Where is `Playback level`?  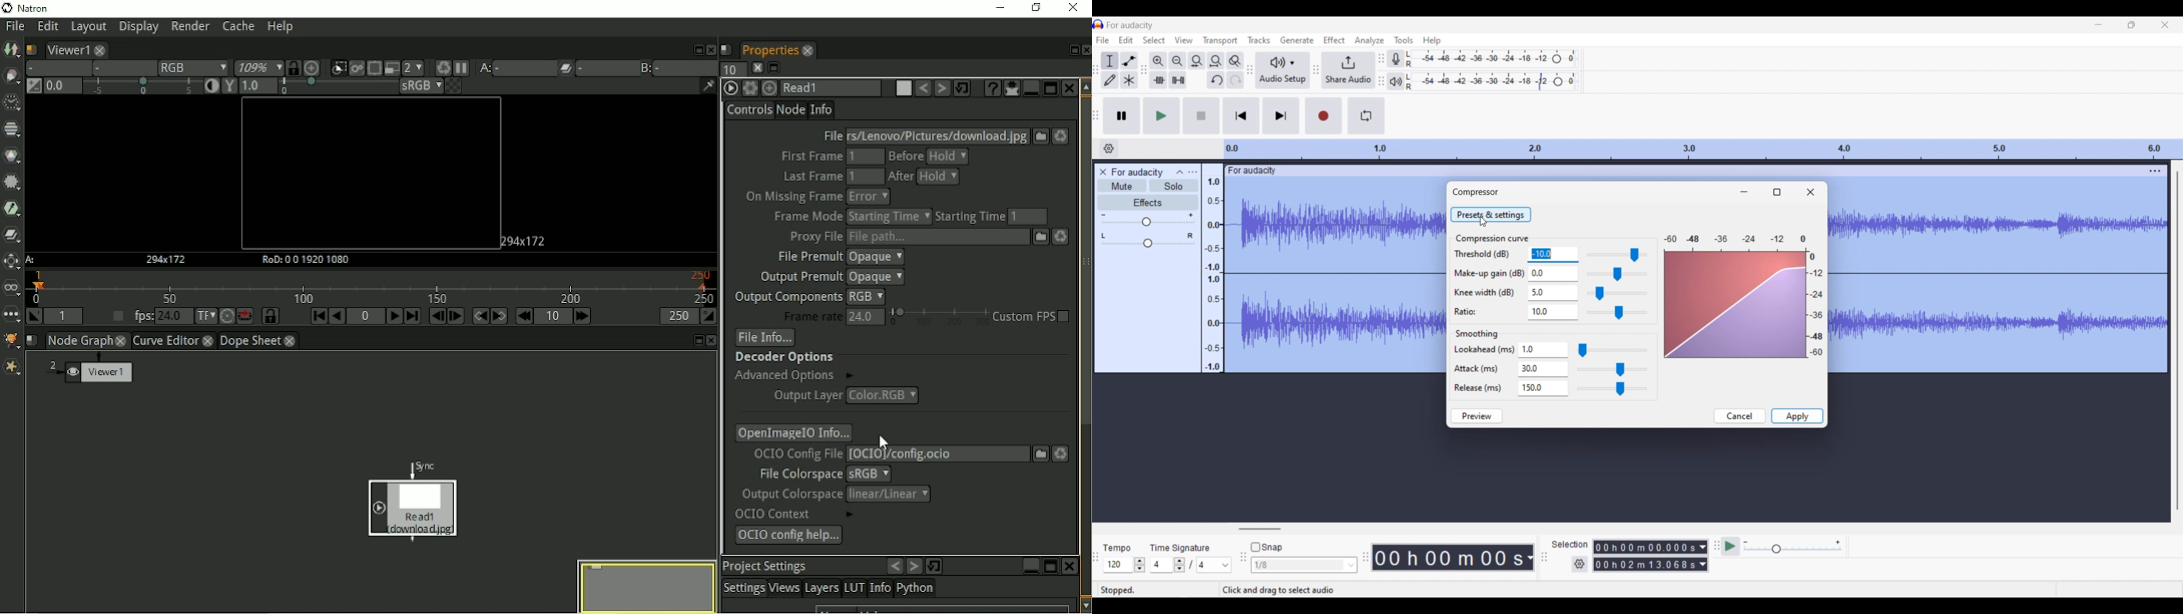
Playback level is located at coordinates (1492, 82).